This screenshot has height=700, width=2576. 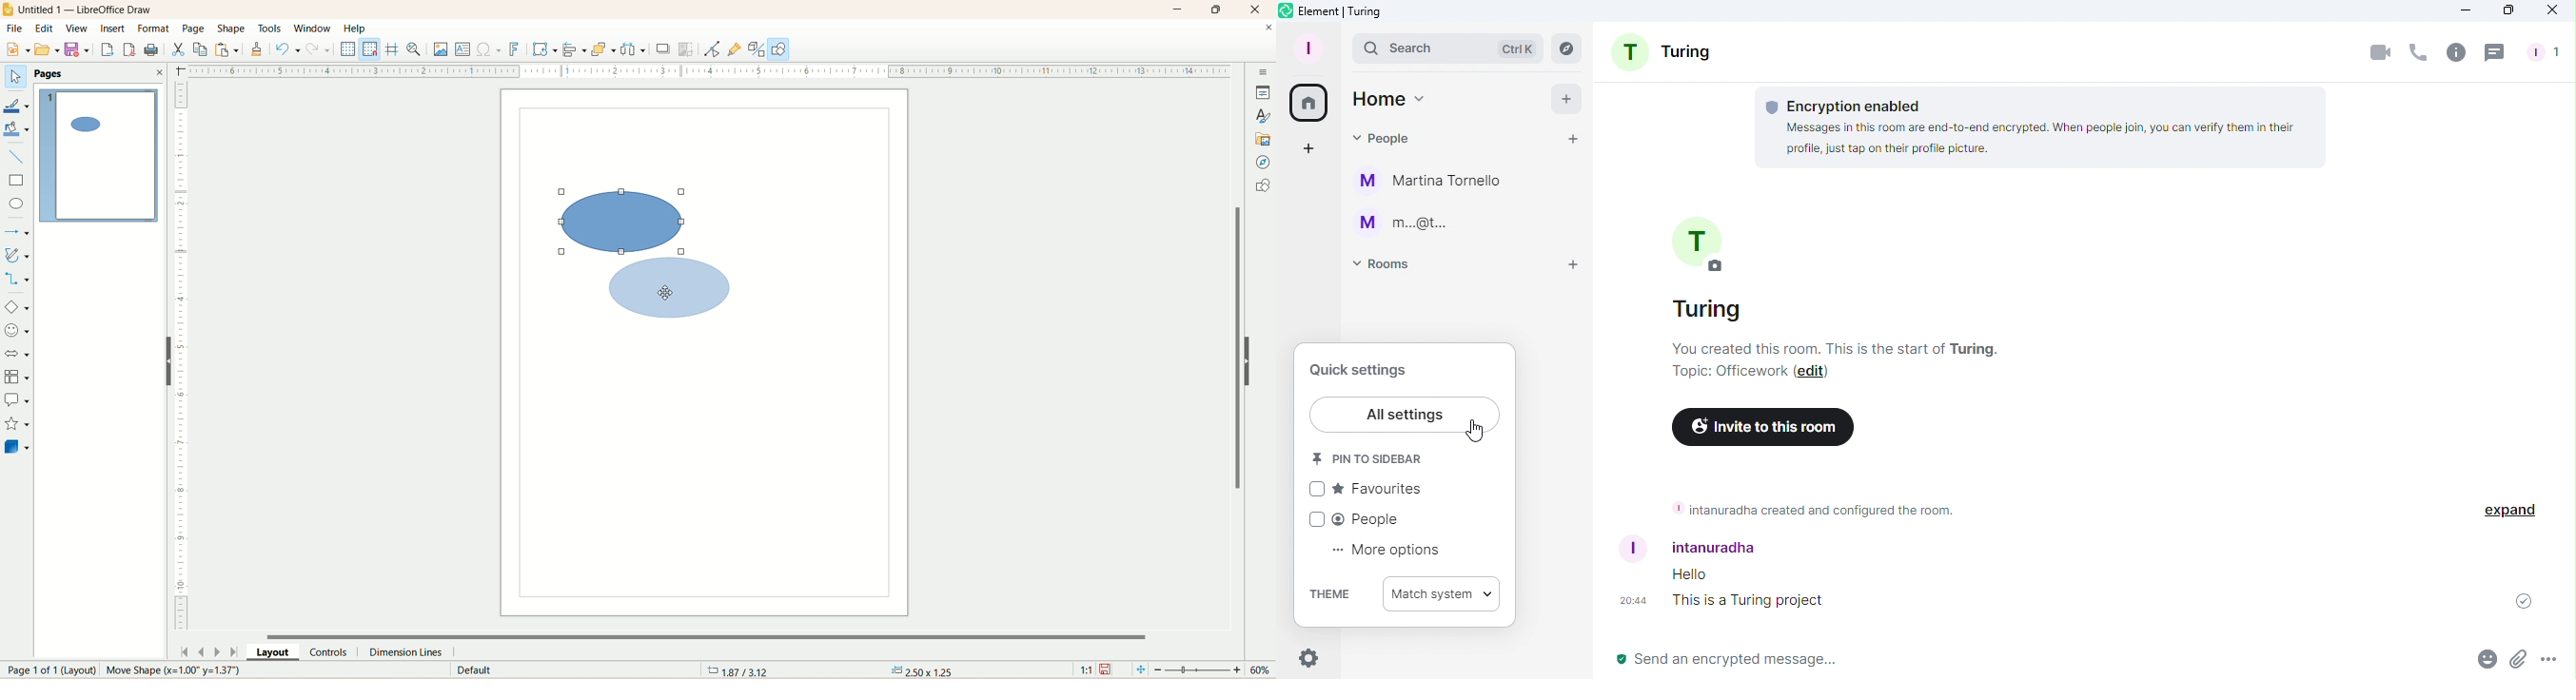 I want to click on style, so click(x=1263, y=114).